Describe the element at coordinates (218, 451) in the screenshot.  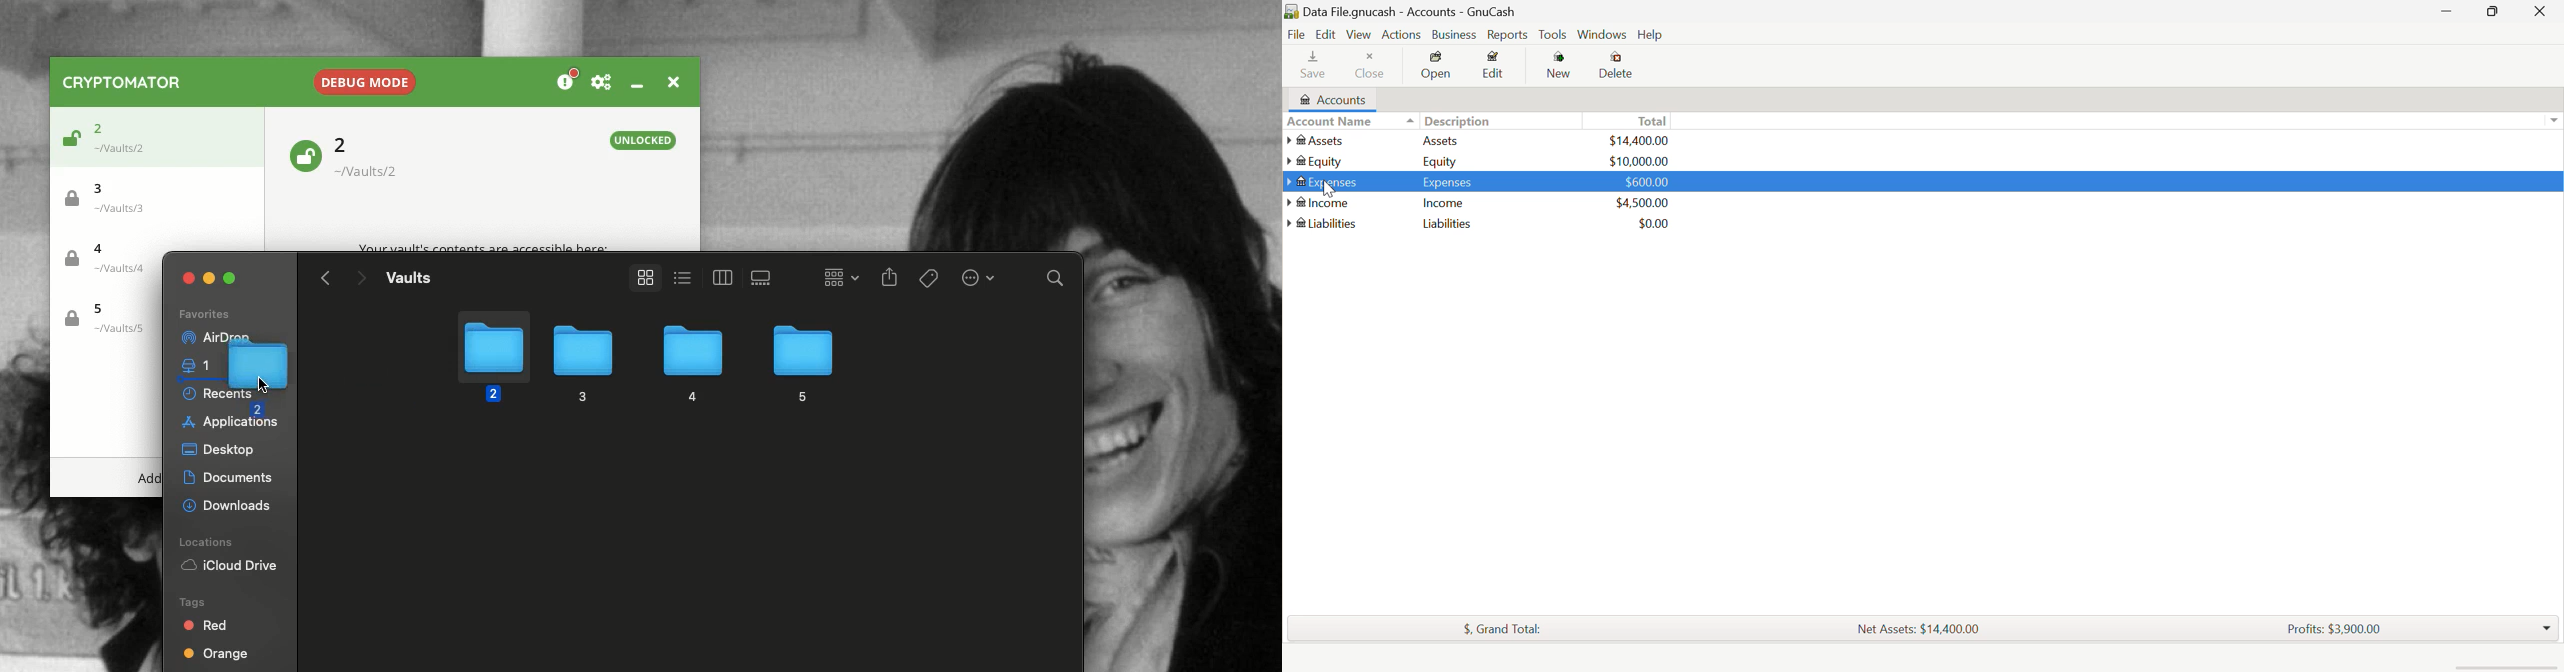
I see `Desktop` at that location.